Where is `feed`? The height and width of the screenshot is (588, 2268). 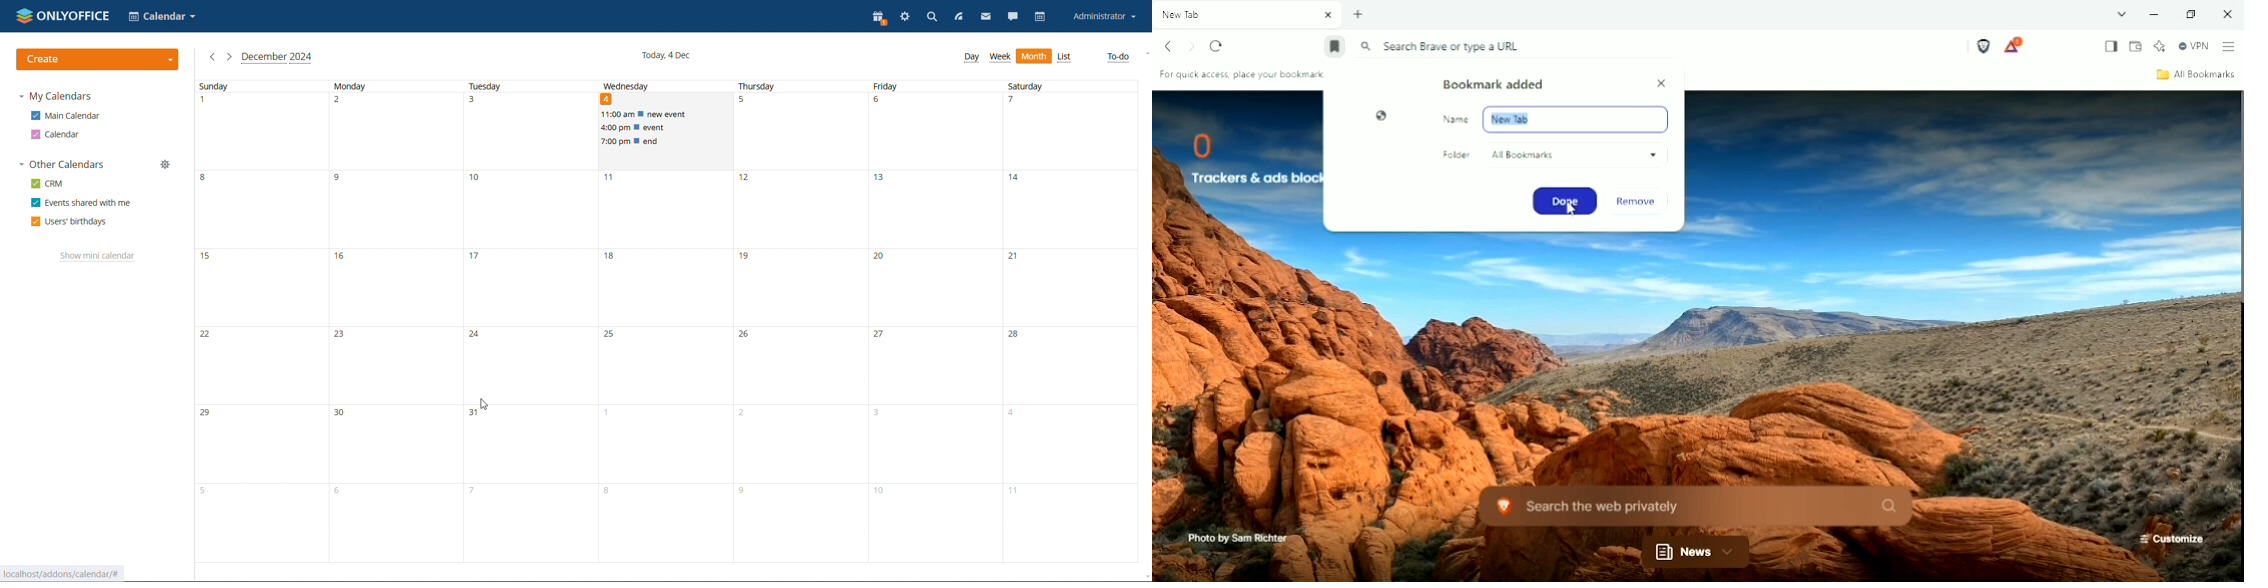 feed is located at coordinates (959, 18).